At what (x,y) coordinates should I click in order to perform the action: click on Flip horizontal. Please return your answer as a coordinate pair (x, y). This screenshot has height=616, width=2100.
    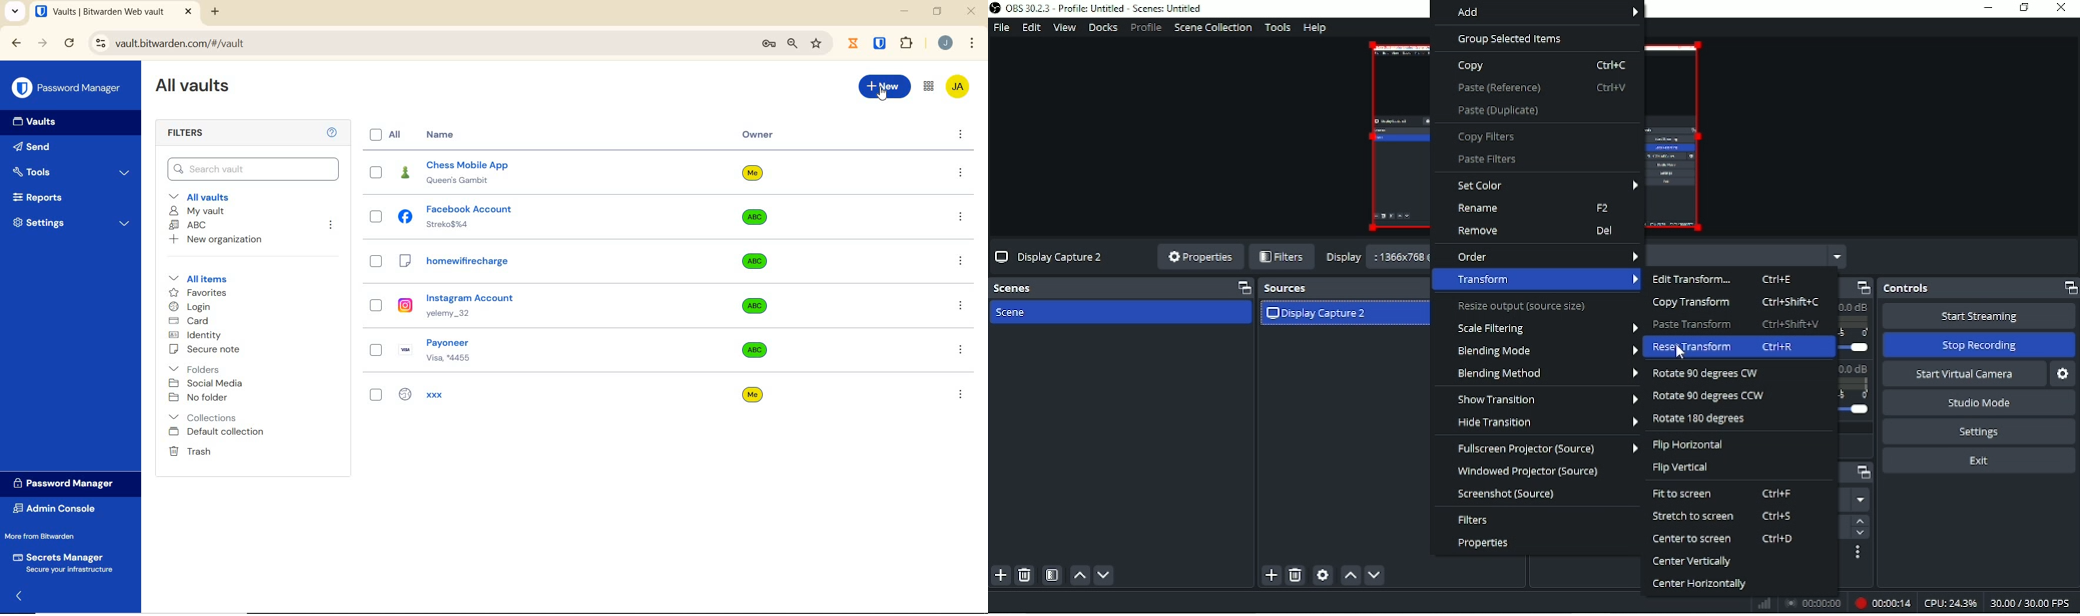
    Looking at the image, I should click on (1689, 445).